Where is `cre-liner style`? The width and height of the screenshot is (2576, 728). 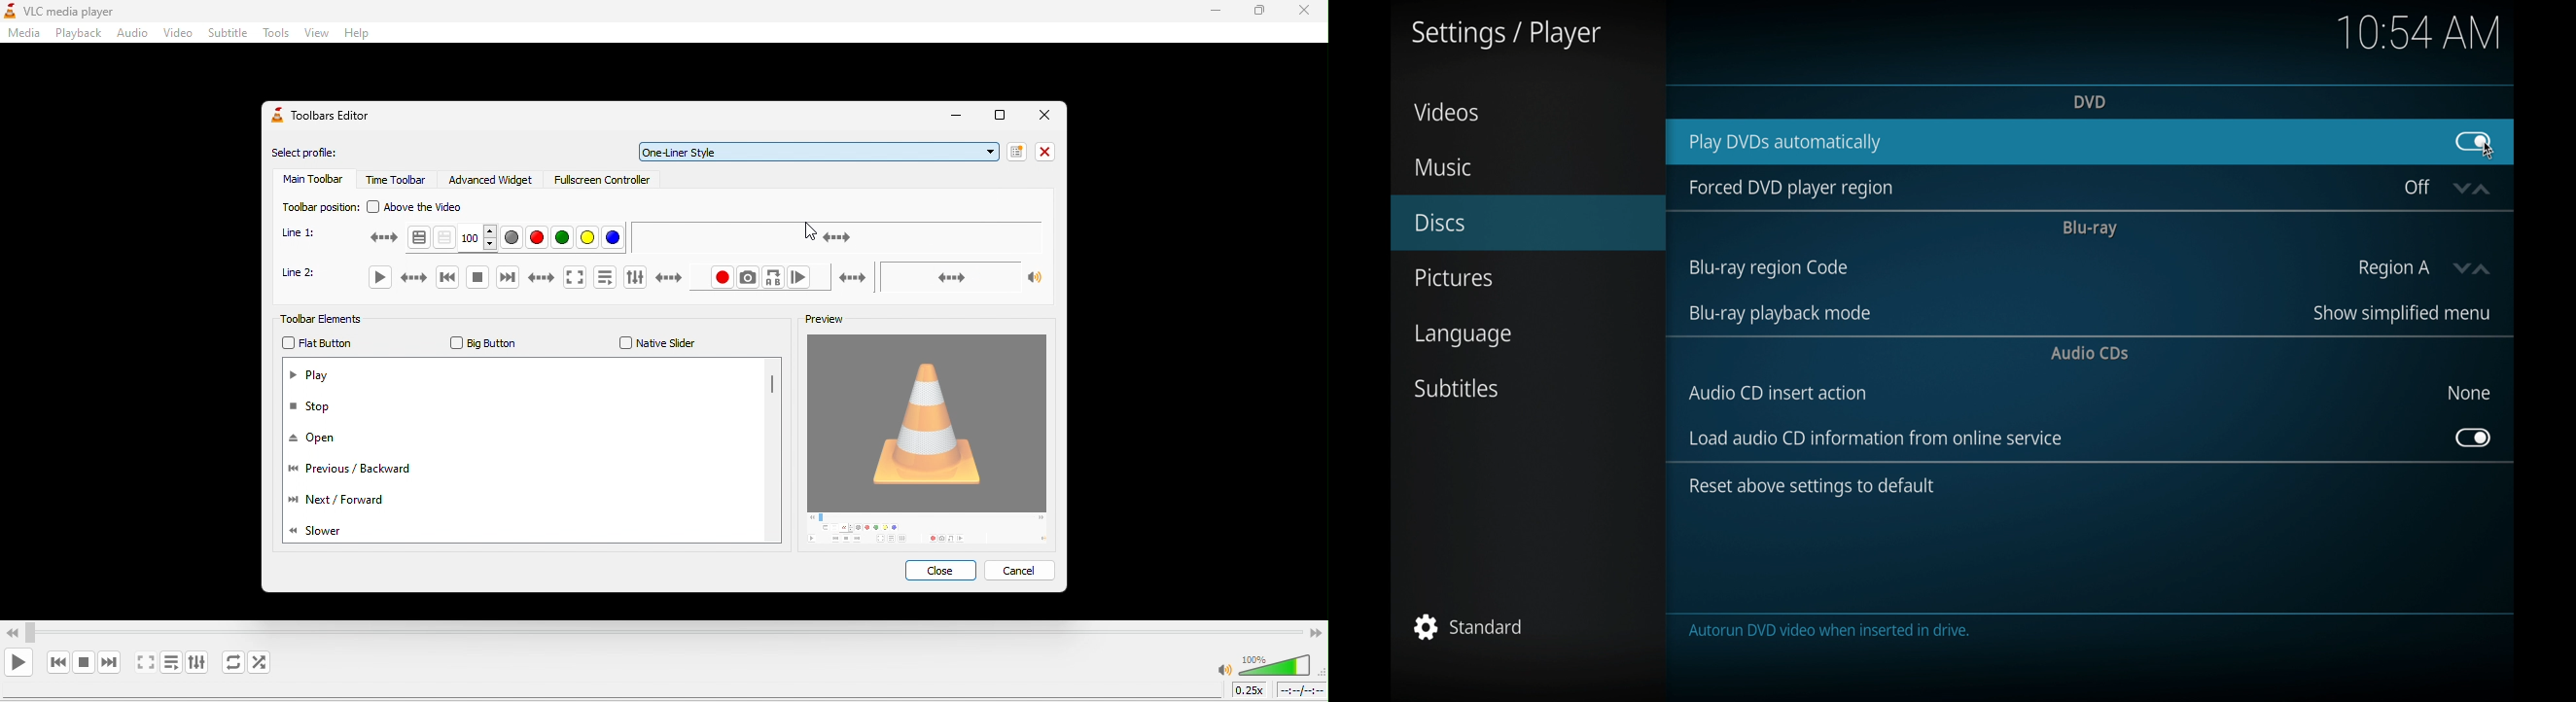 cre-liner style is located at coordinates (824, 151).